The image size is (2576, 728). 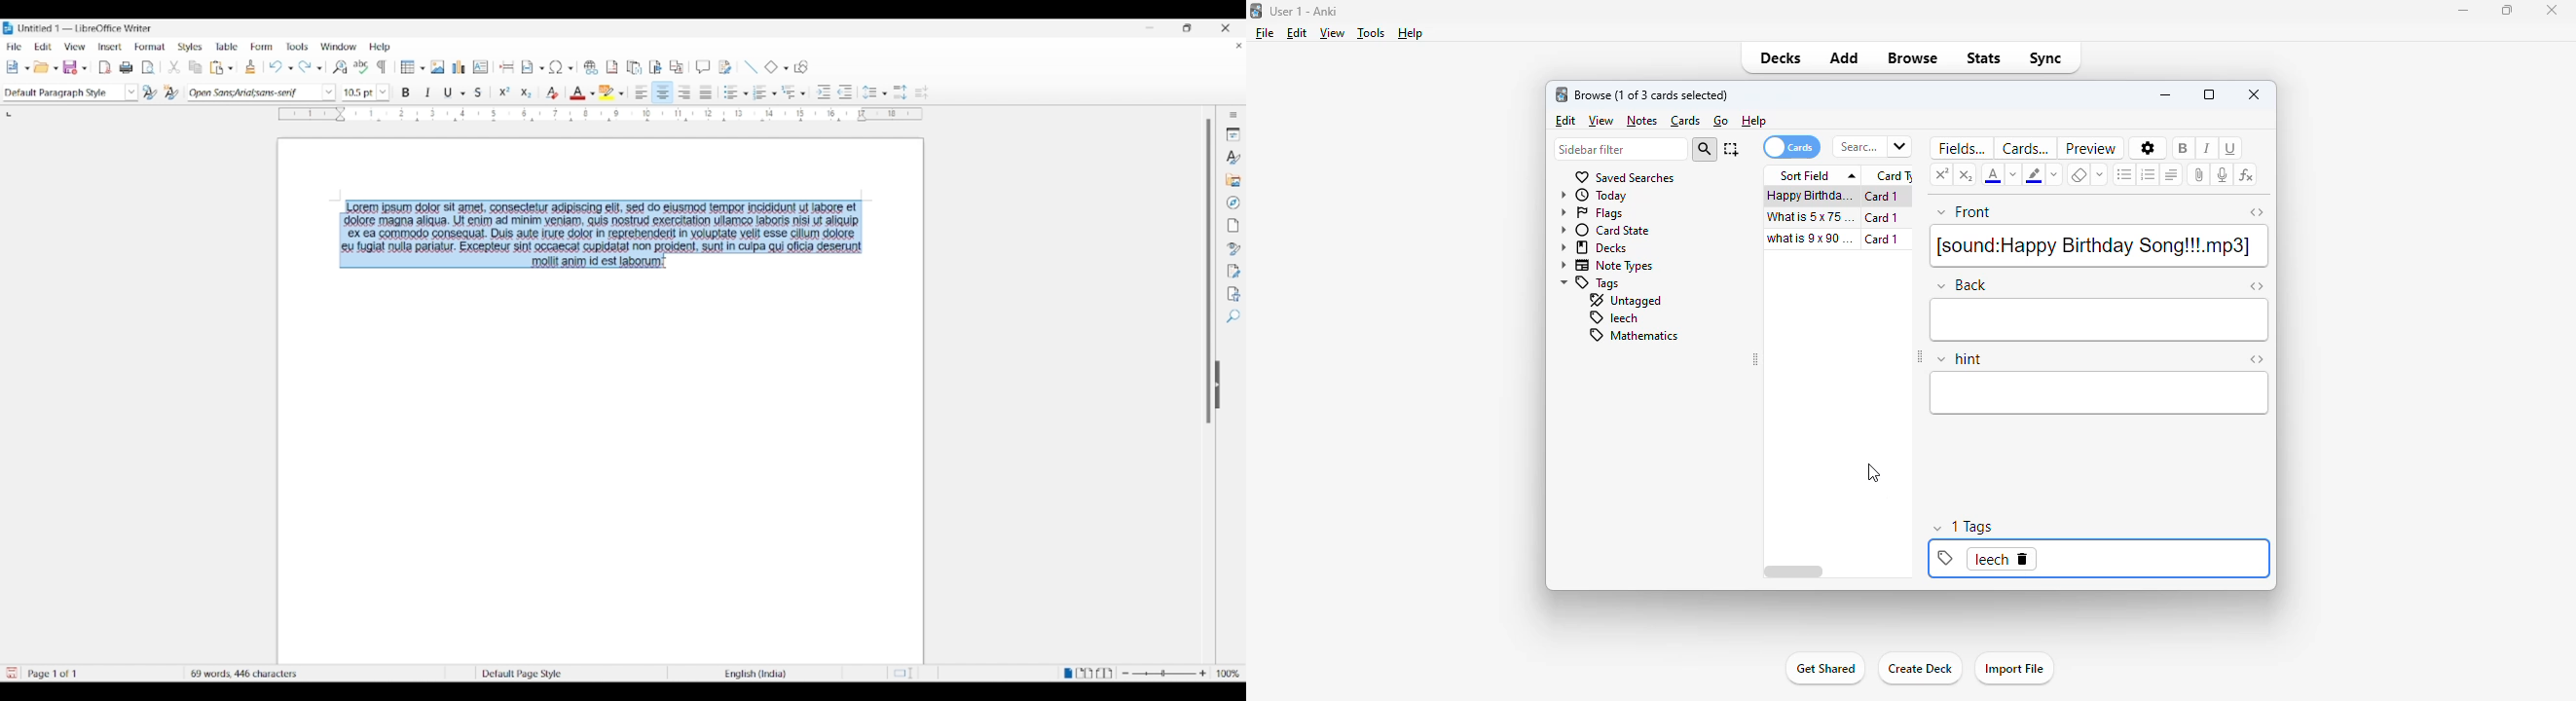 What do you see at coordinates (216, 67) in the screenshot?
I see `Selected paste option` at bounding box center [216, 67].